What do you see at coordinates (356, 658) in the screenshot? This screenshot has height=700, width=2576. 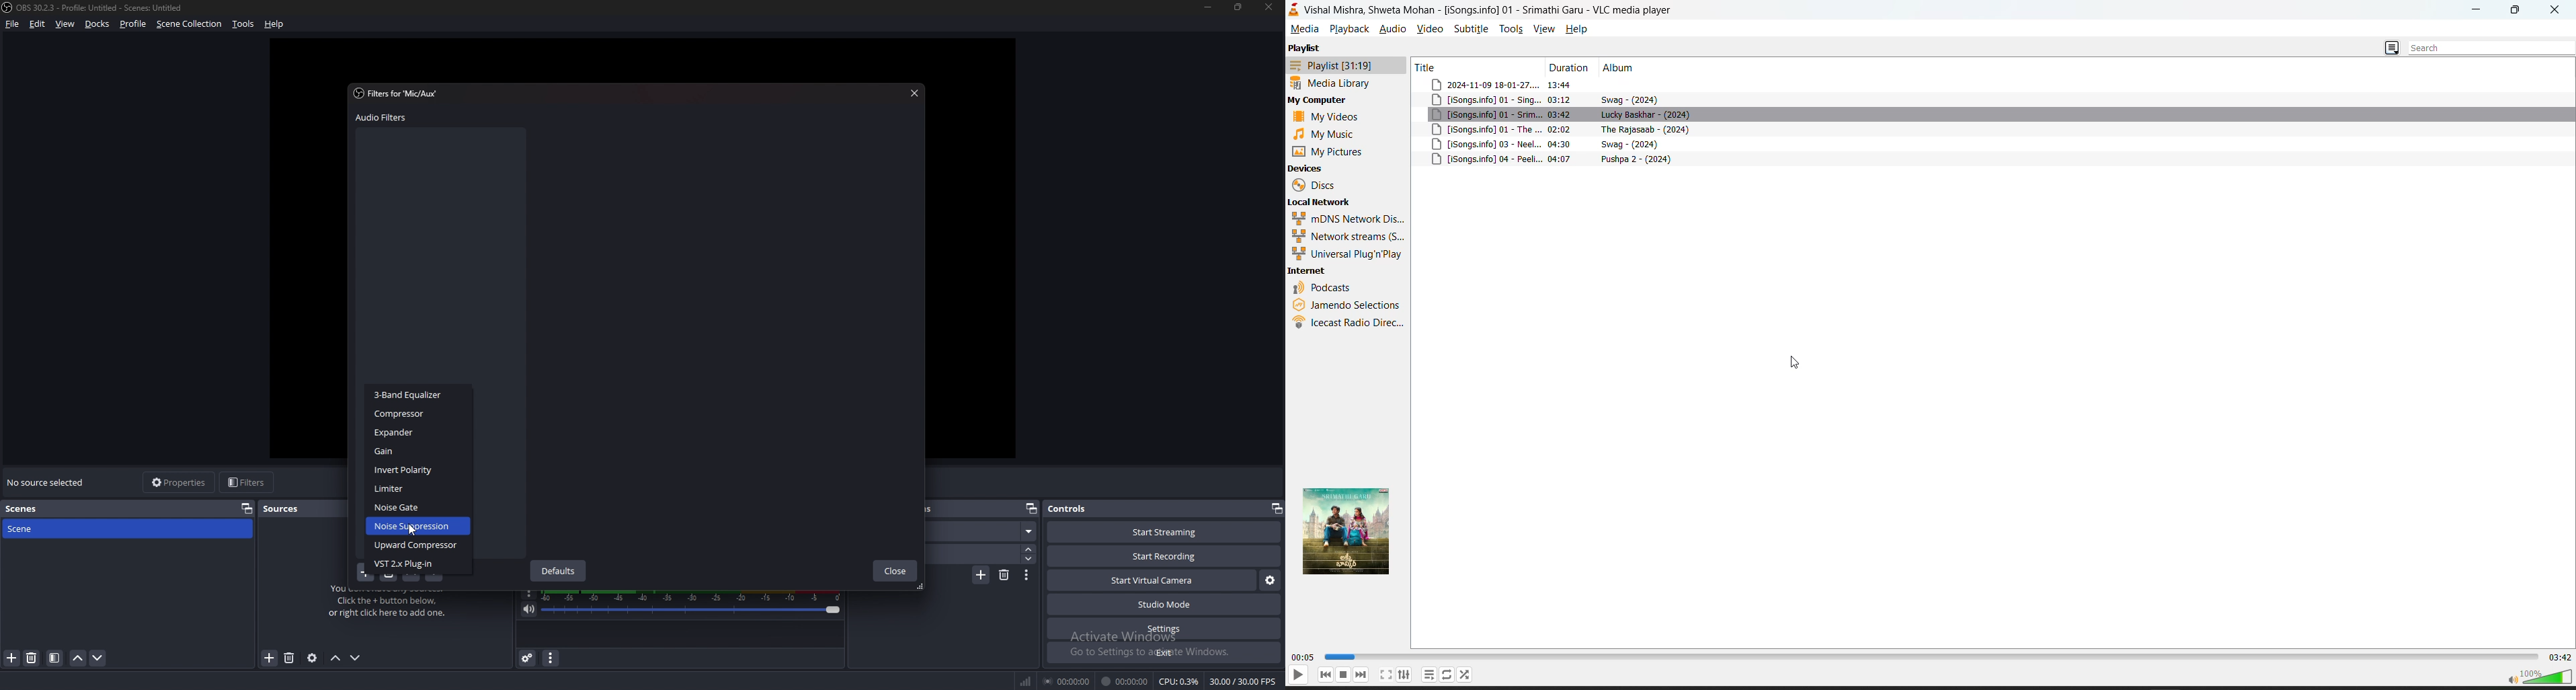 I see `move source down` at bounding box center [356, 658].